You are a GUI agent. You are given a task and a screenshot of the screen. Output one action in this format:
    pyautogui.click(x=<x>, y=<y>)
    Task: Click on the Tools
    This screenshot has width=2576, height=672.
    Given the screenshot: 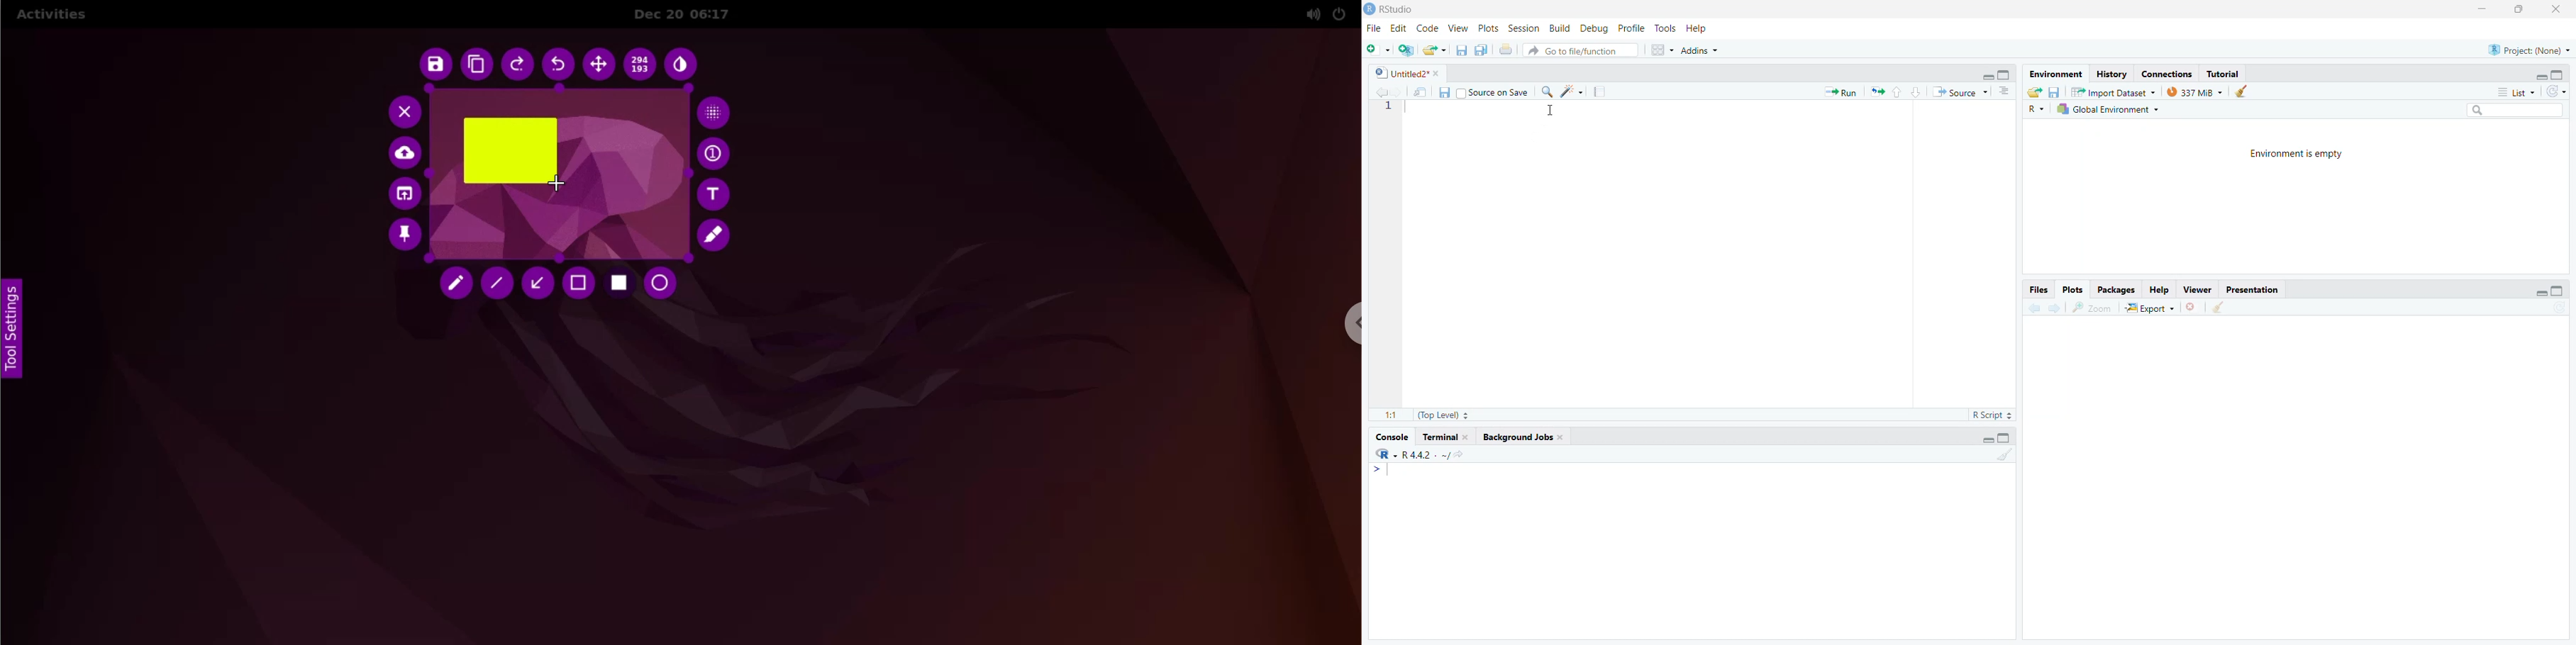 What is the action you would take?
    pyautogui.click(x=1664, y=30)
    